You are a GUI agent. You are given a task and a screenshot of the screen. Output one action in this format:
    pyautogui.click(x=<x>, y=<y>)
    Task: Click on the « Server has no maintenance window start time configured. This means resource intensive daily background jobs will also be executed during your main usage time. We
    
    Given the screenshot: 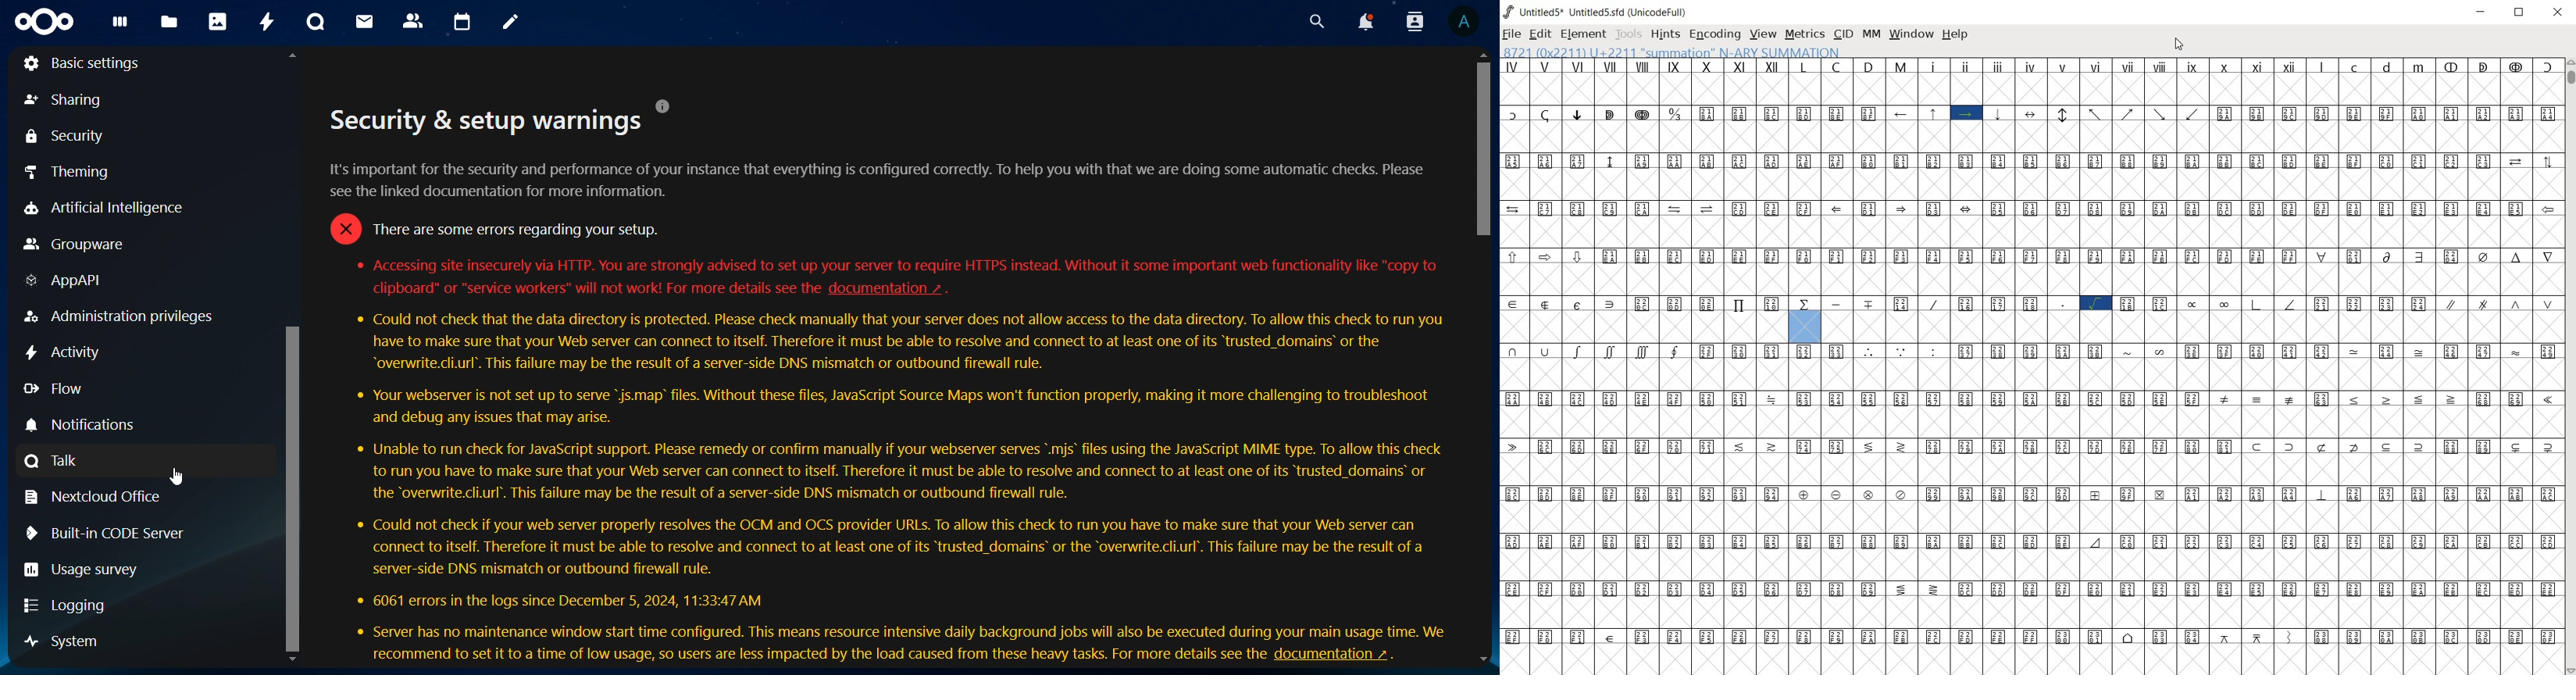 What is the action you would take?
    pyautogui.click(x=910, y=630)
    